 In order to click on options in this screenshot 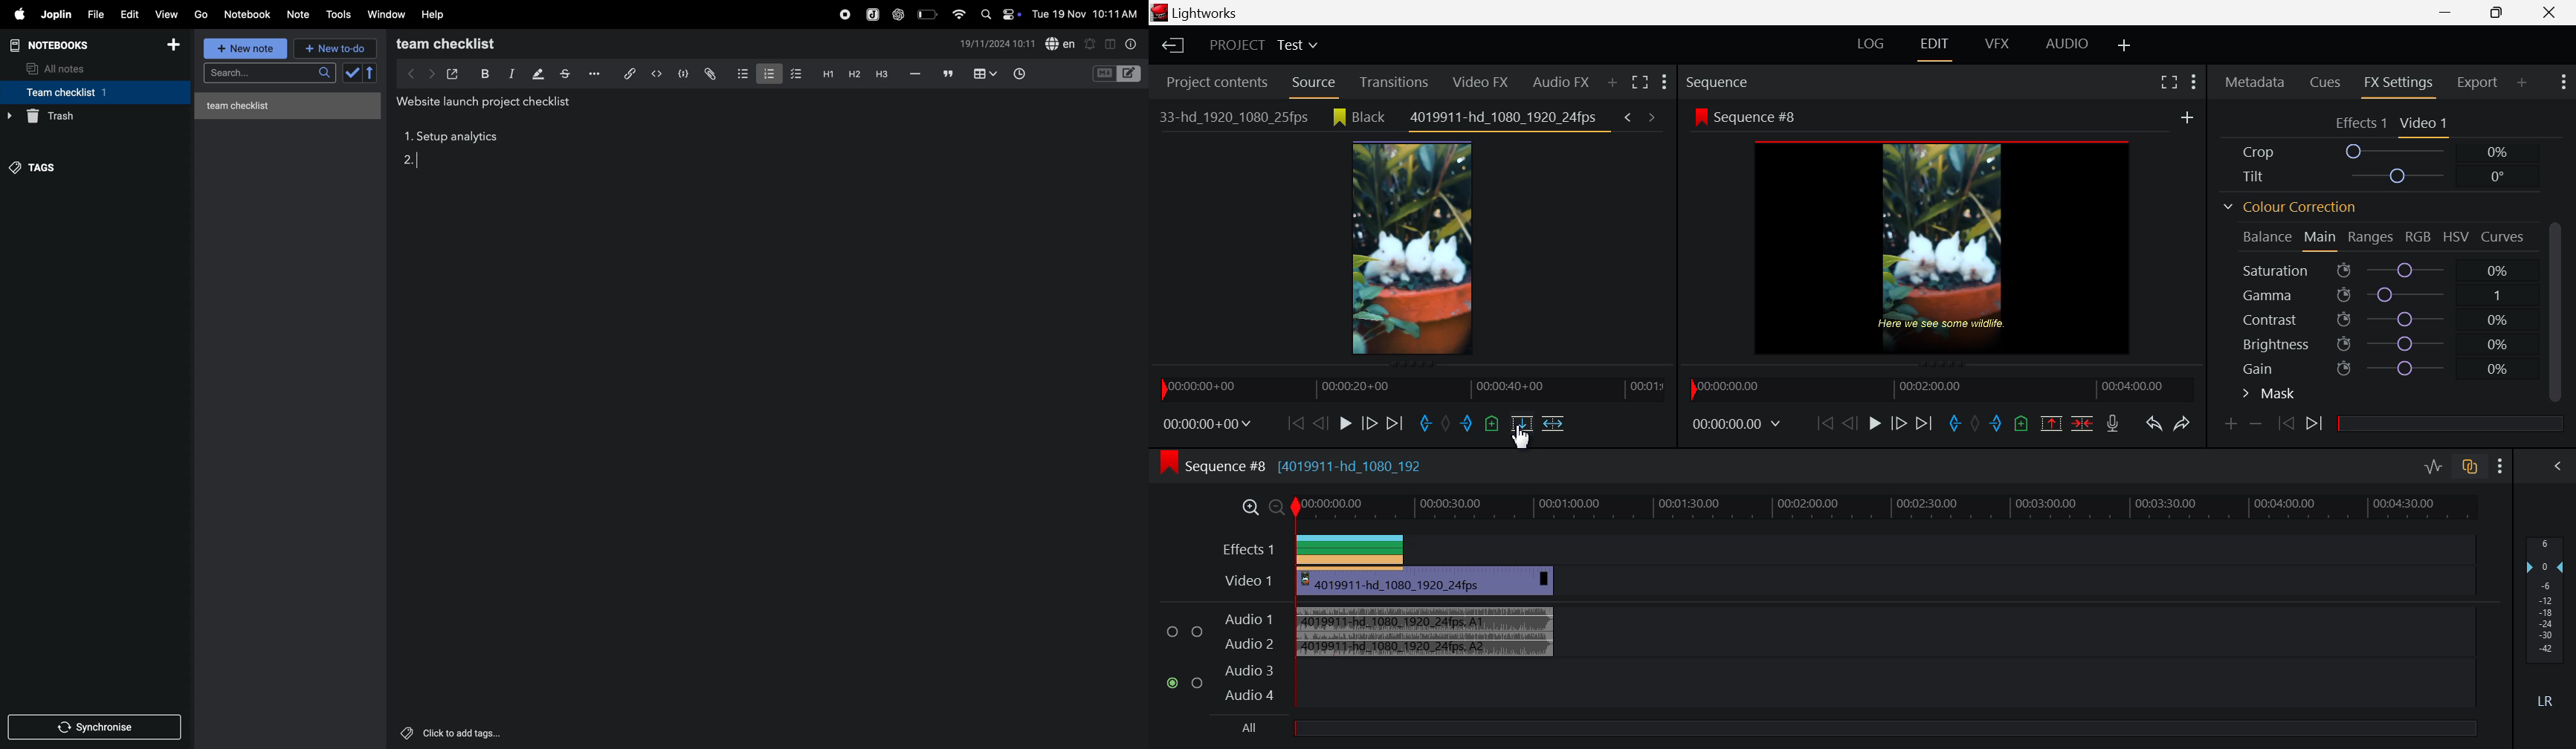, I will do `click(593, 74)`.